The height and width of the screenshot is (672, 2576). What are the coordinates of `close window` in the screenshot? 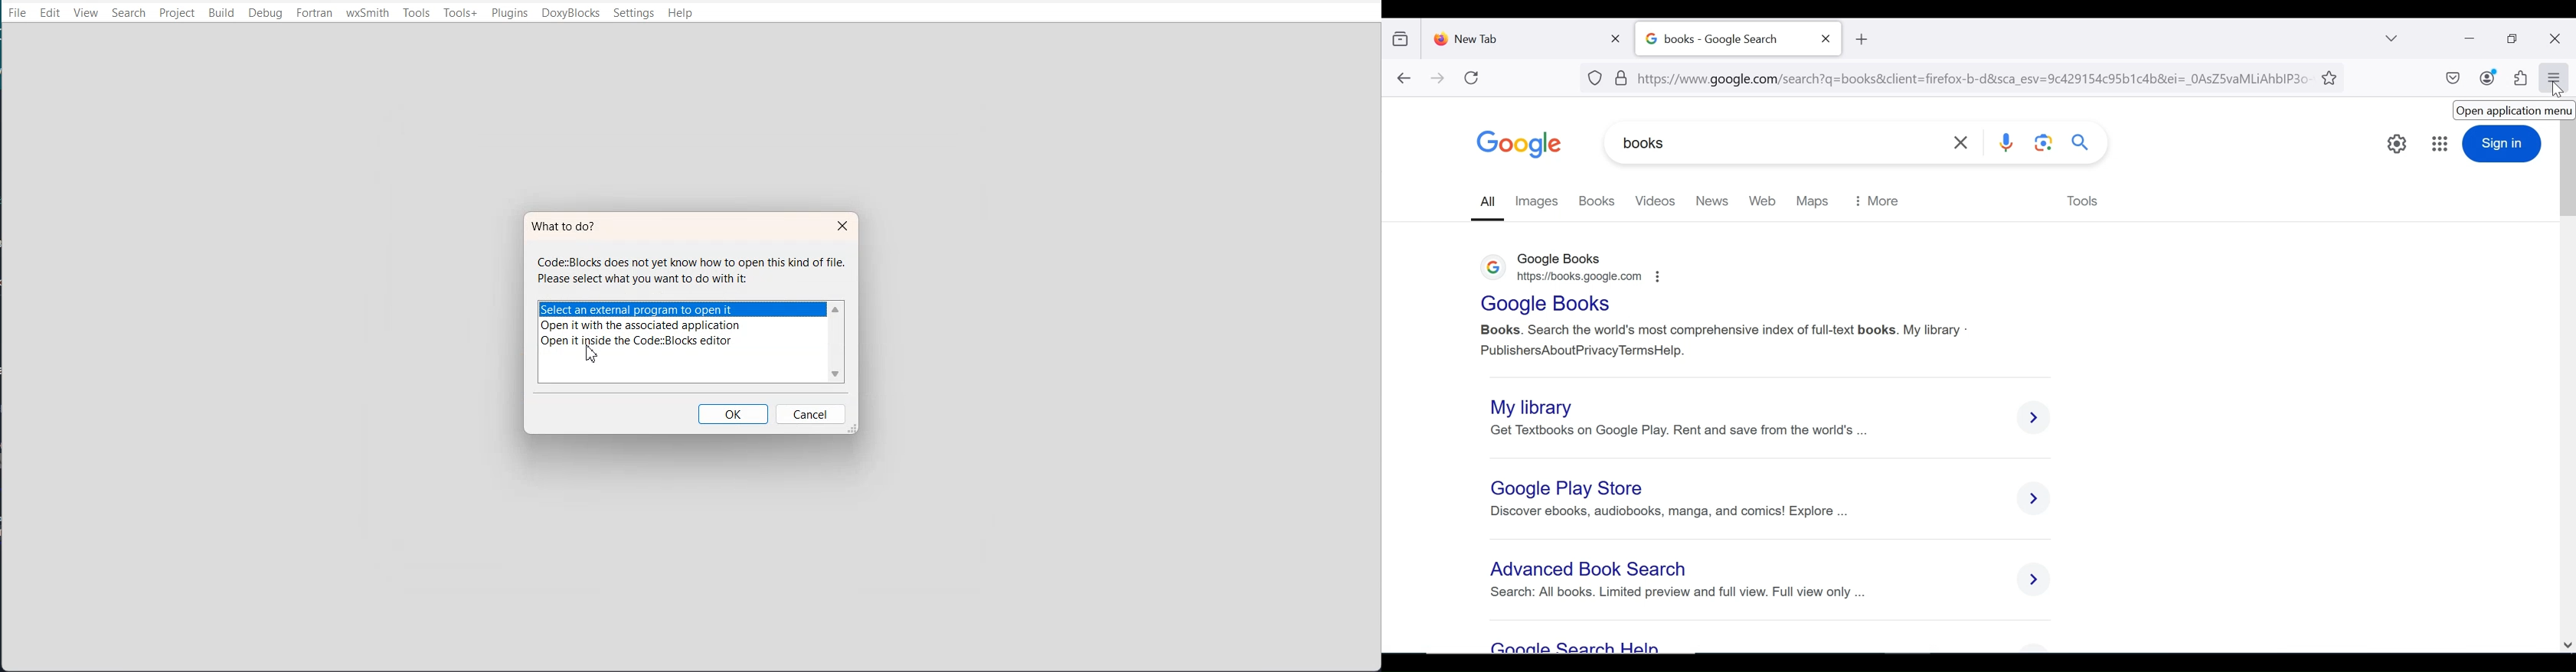 It's located at (2556, 39).